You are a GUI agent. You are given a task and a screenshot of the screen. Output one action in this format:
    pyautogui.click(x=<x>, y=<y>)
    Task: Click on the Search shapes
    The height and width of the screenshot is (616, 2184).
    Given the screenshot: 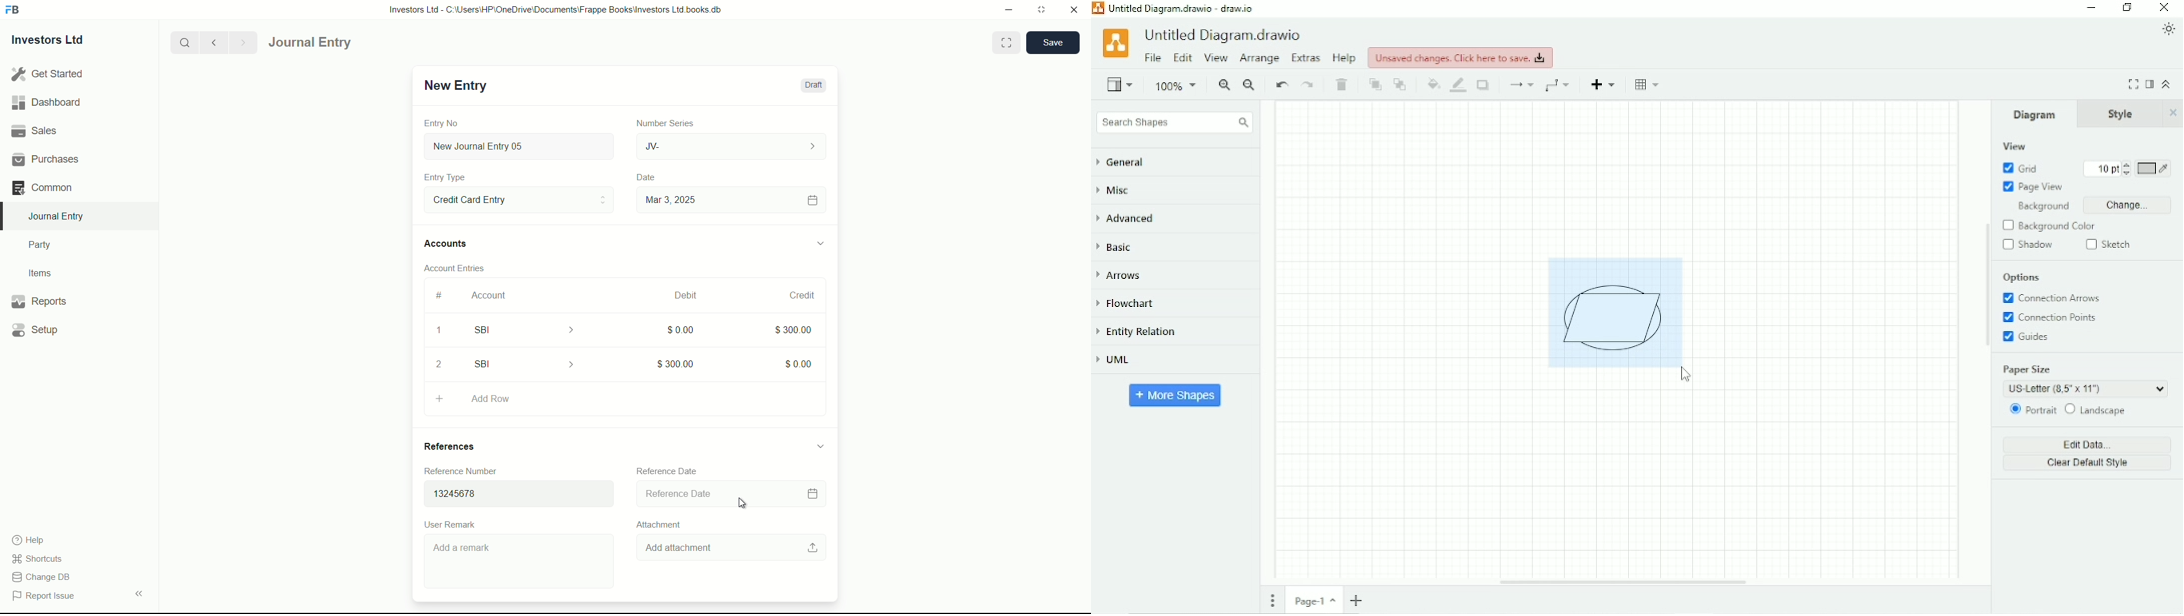 What is the action you would take?
    pyautogui.click(x=1174, y=123)
    